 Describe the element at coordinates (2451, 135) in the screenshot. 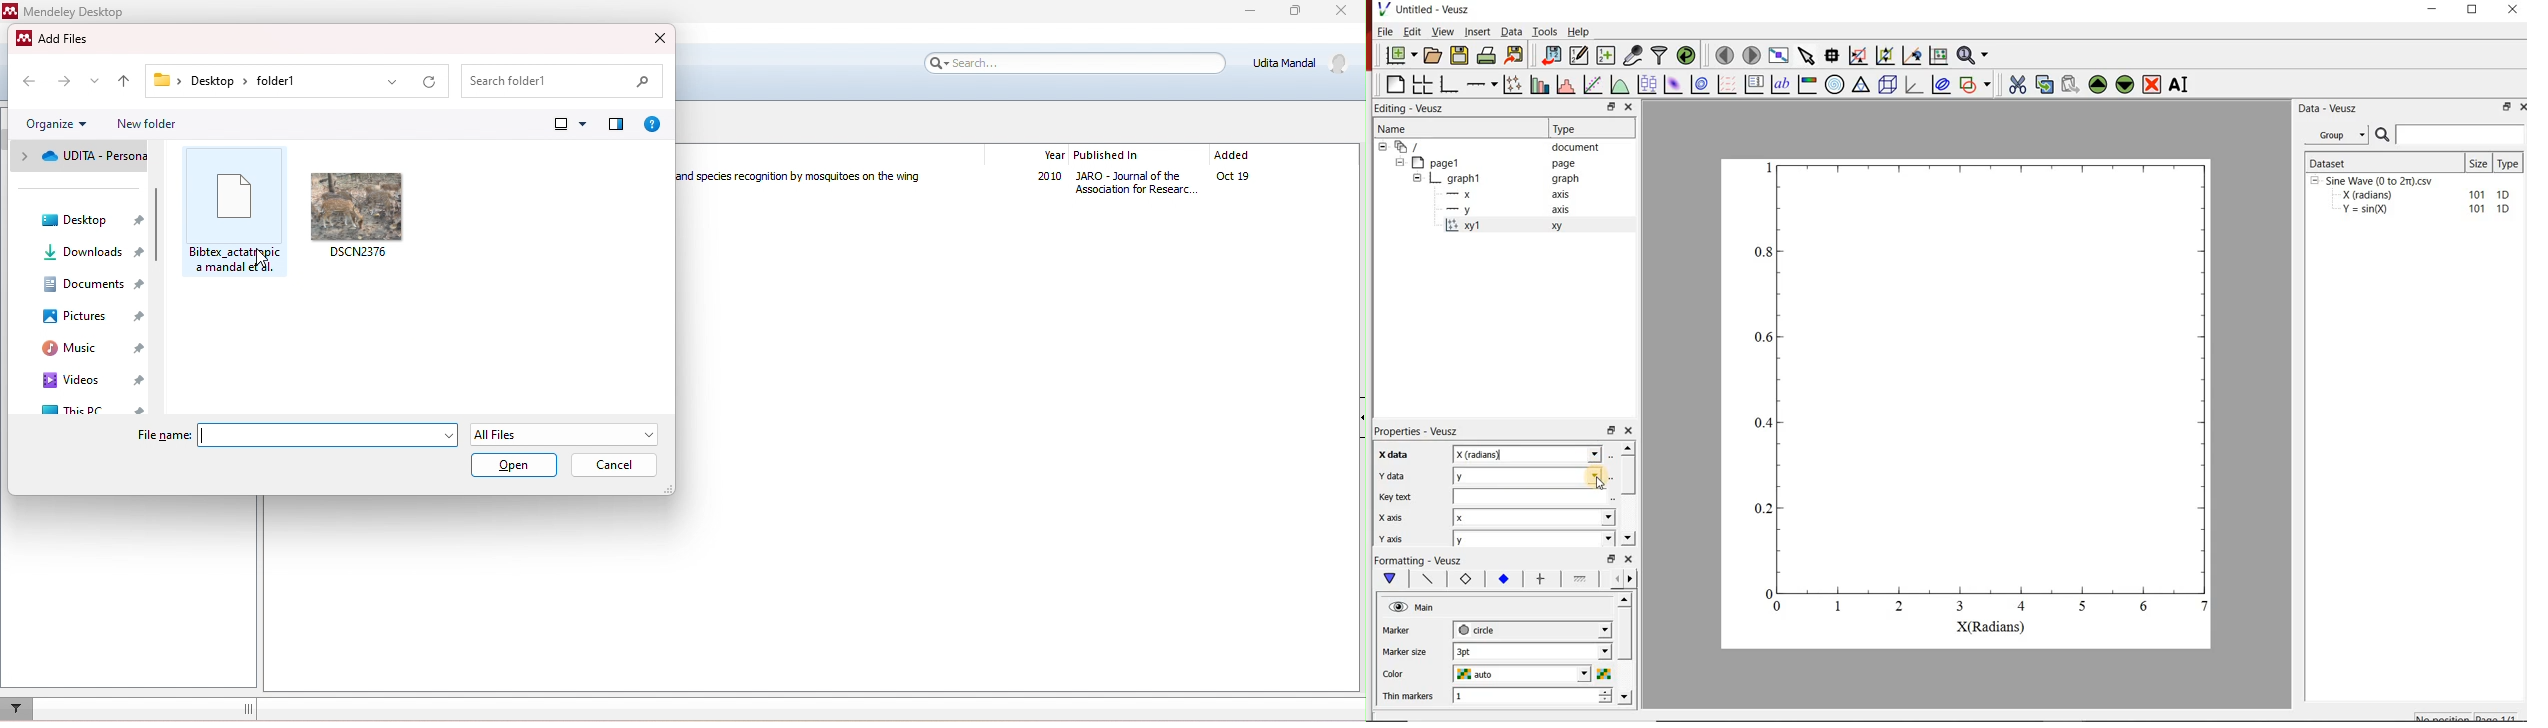

I see `Search` at that location.